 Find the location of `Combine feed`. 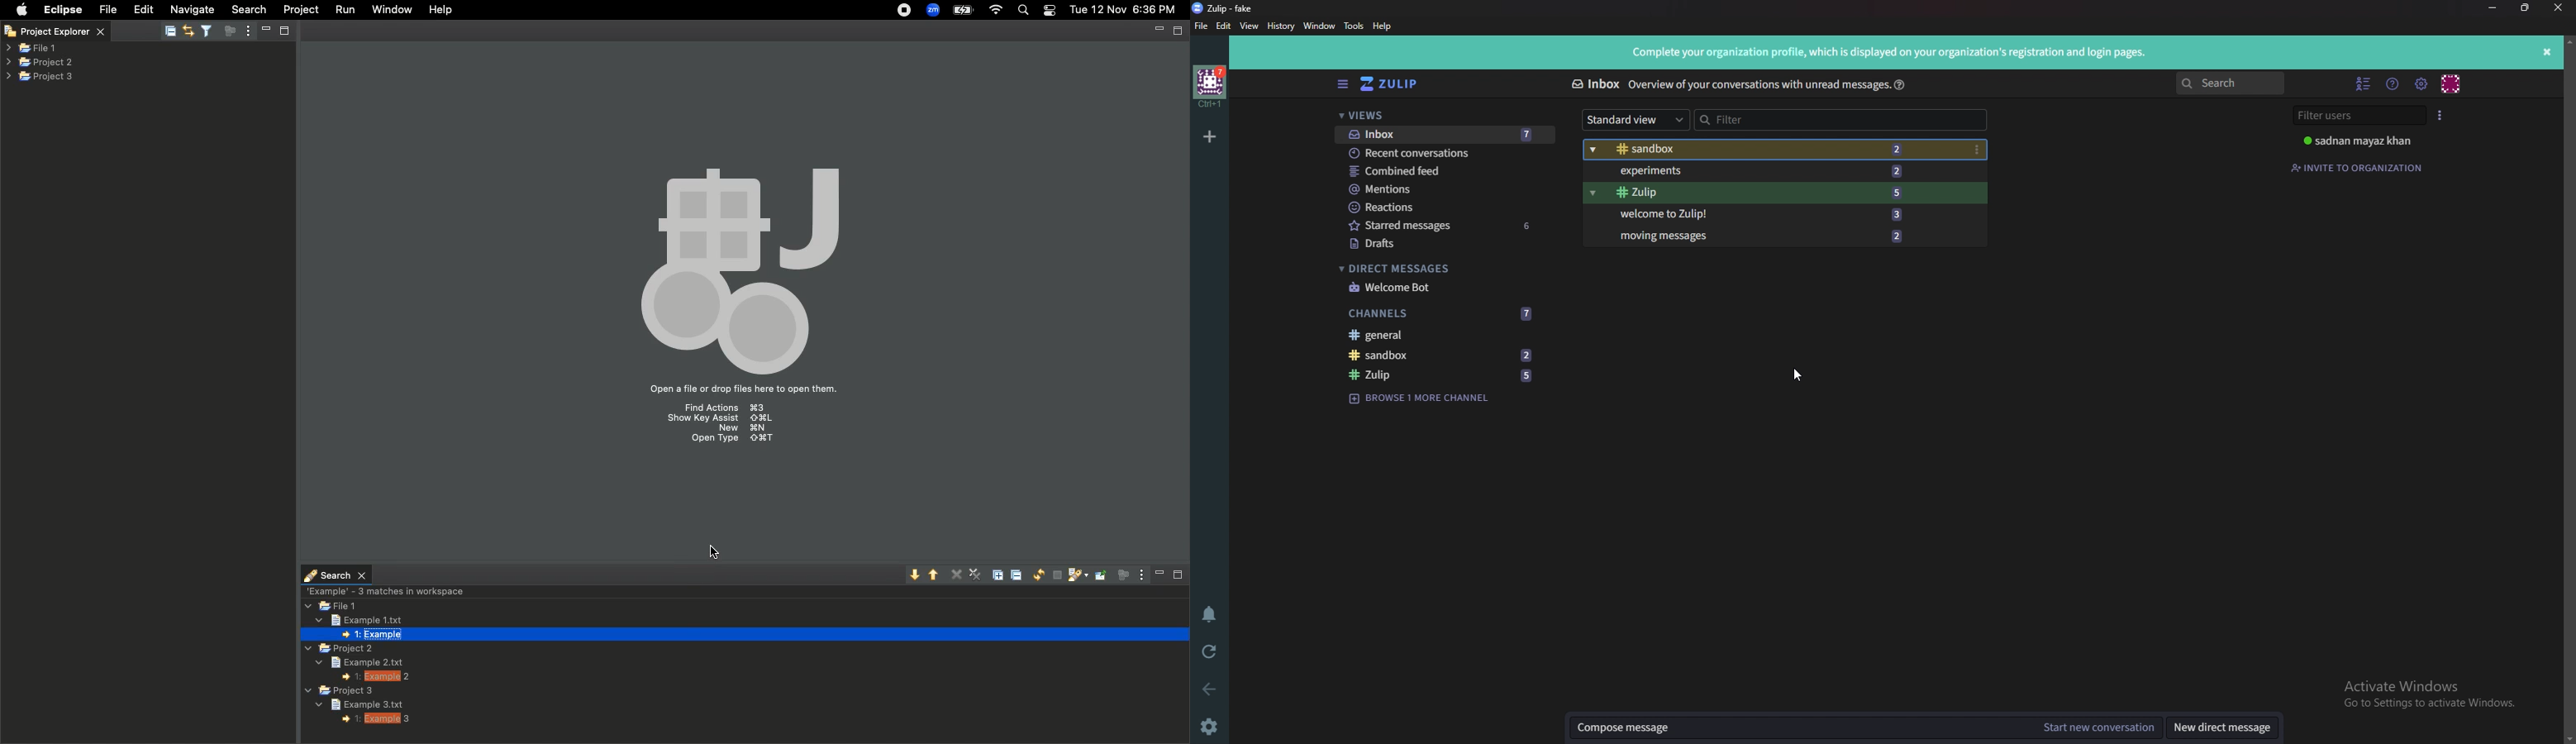

Combine feed is located at coordinates (1446, 172).